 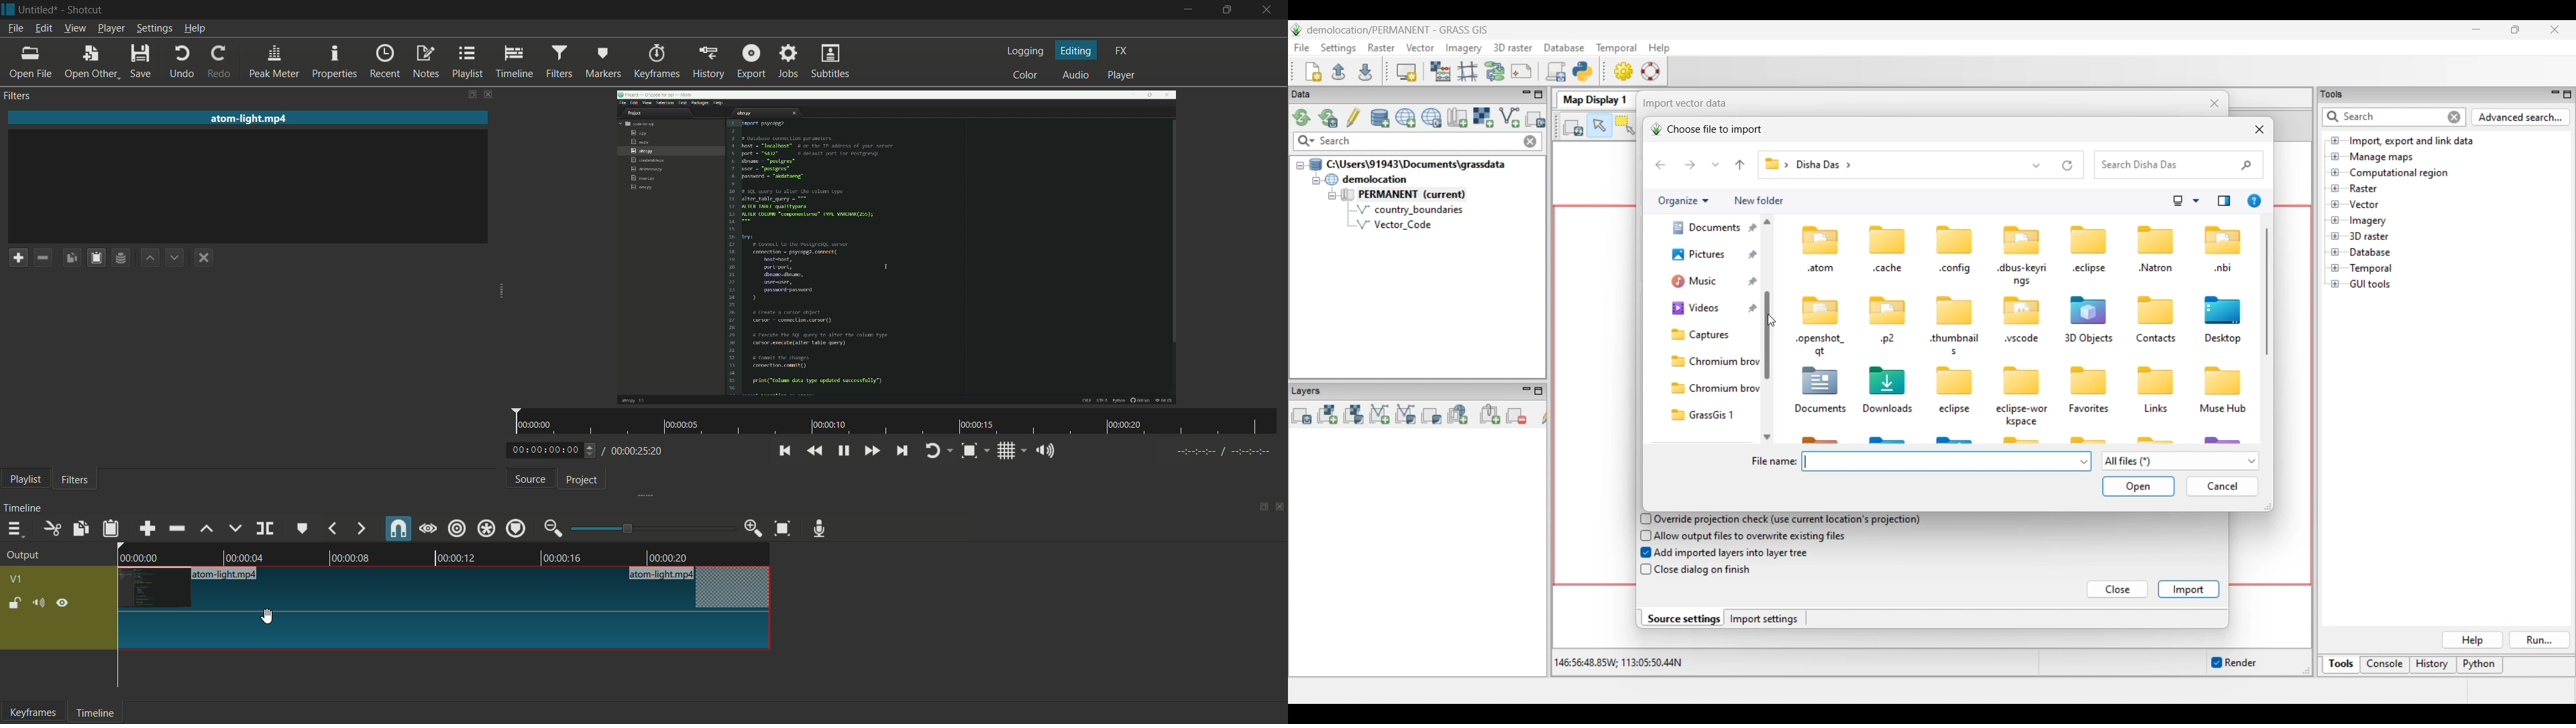 What do you see at coordinates (783, 528) in the screenshot?
I see `zoom timeline to fit` at bounding box center [783, 528].